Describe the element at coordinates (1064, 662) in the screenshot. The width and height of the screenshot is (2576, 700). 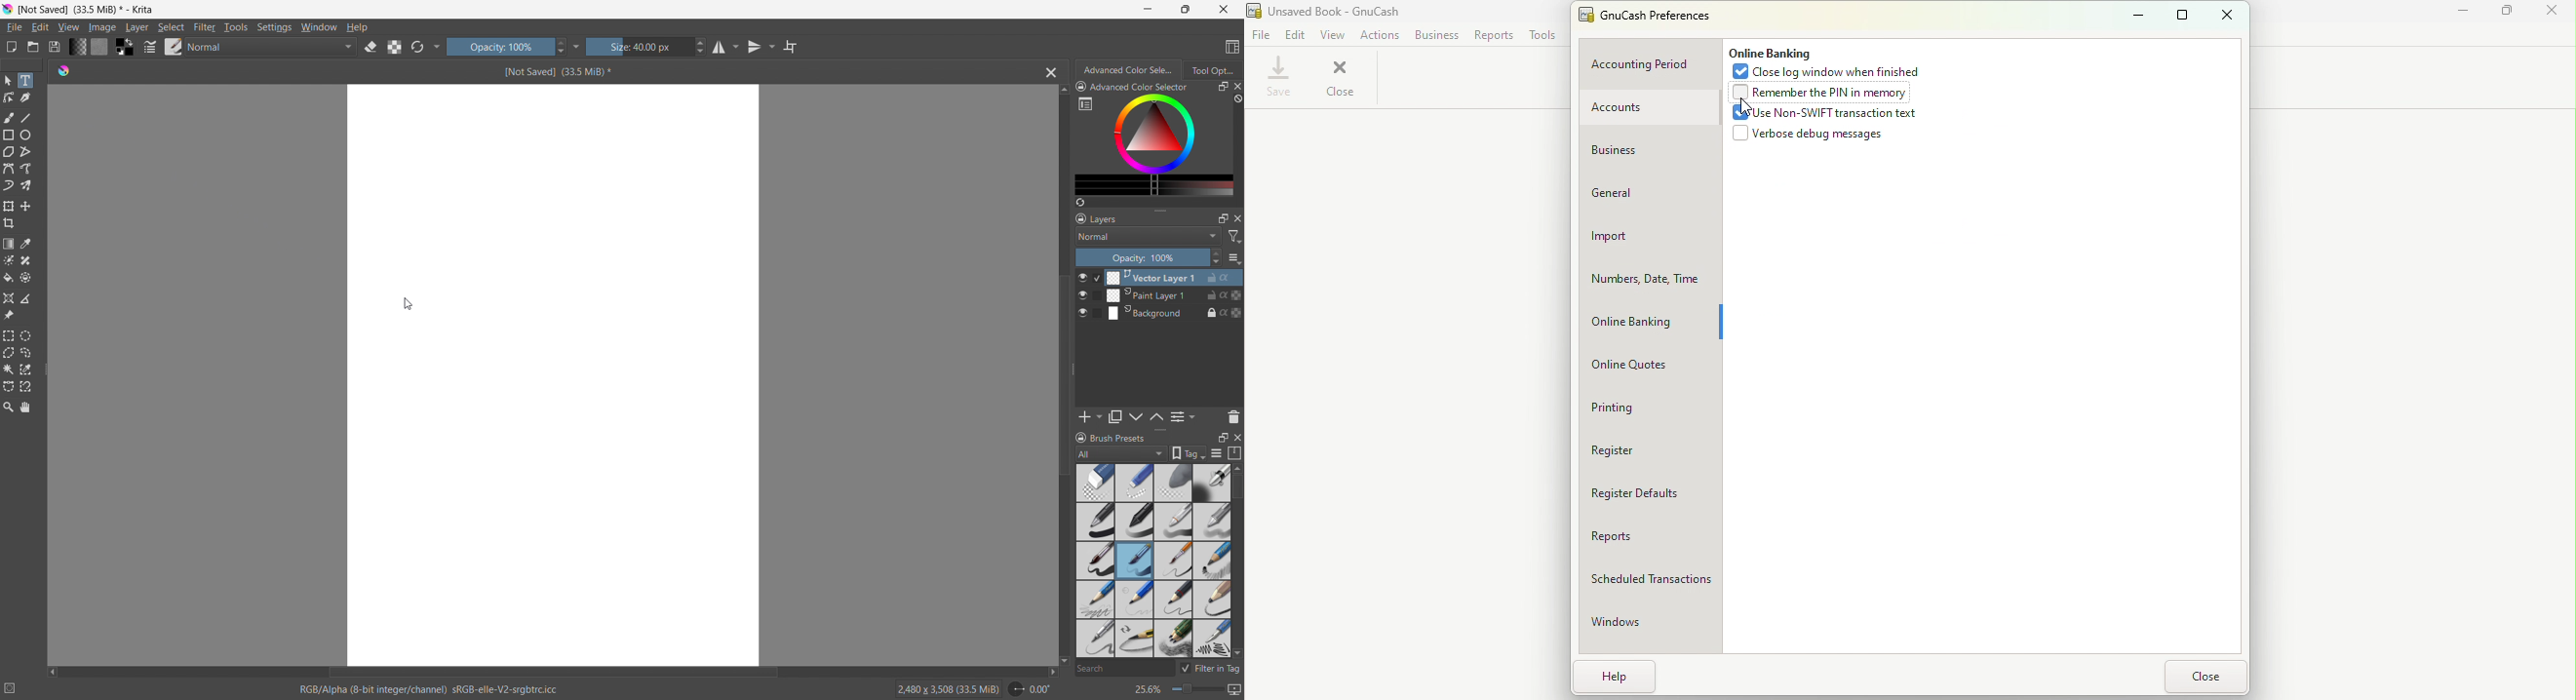
I see `scroll down` at that location.